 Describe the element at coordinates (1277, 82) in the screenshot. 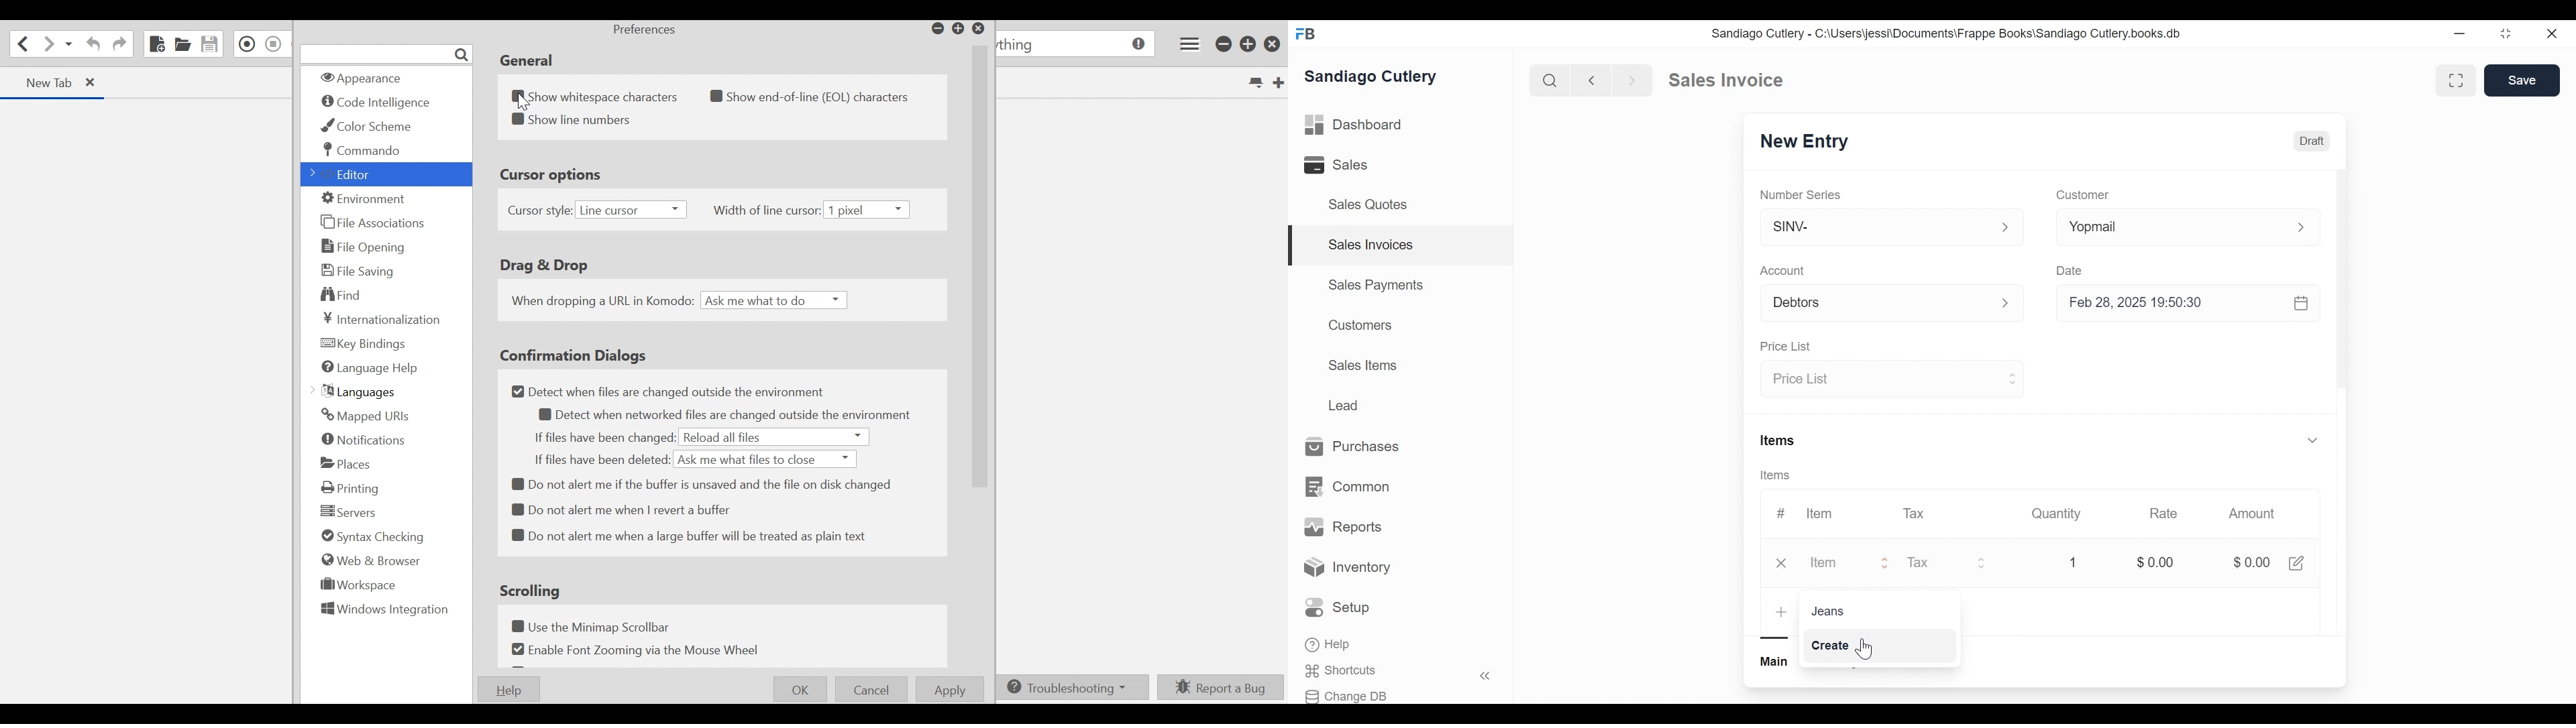

I see `New Tab` at that location.